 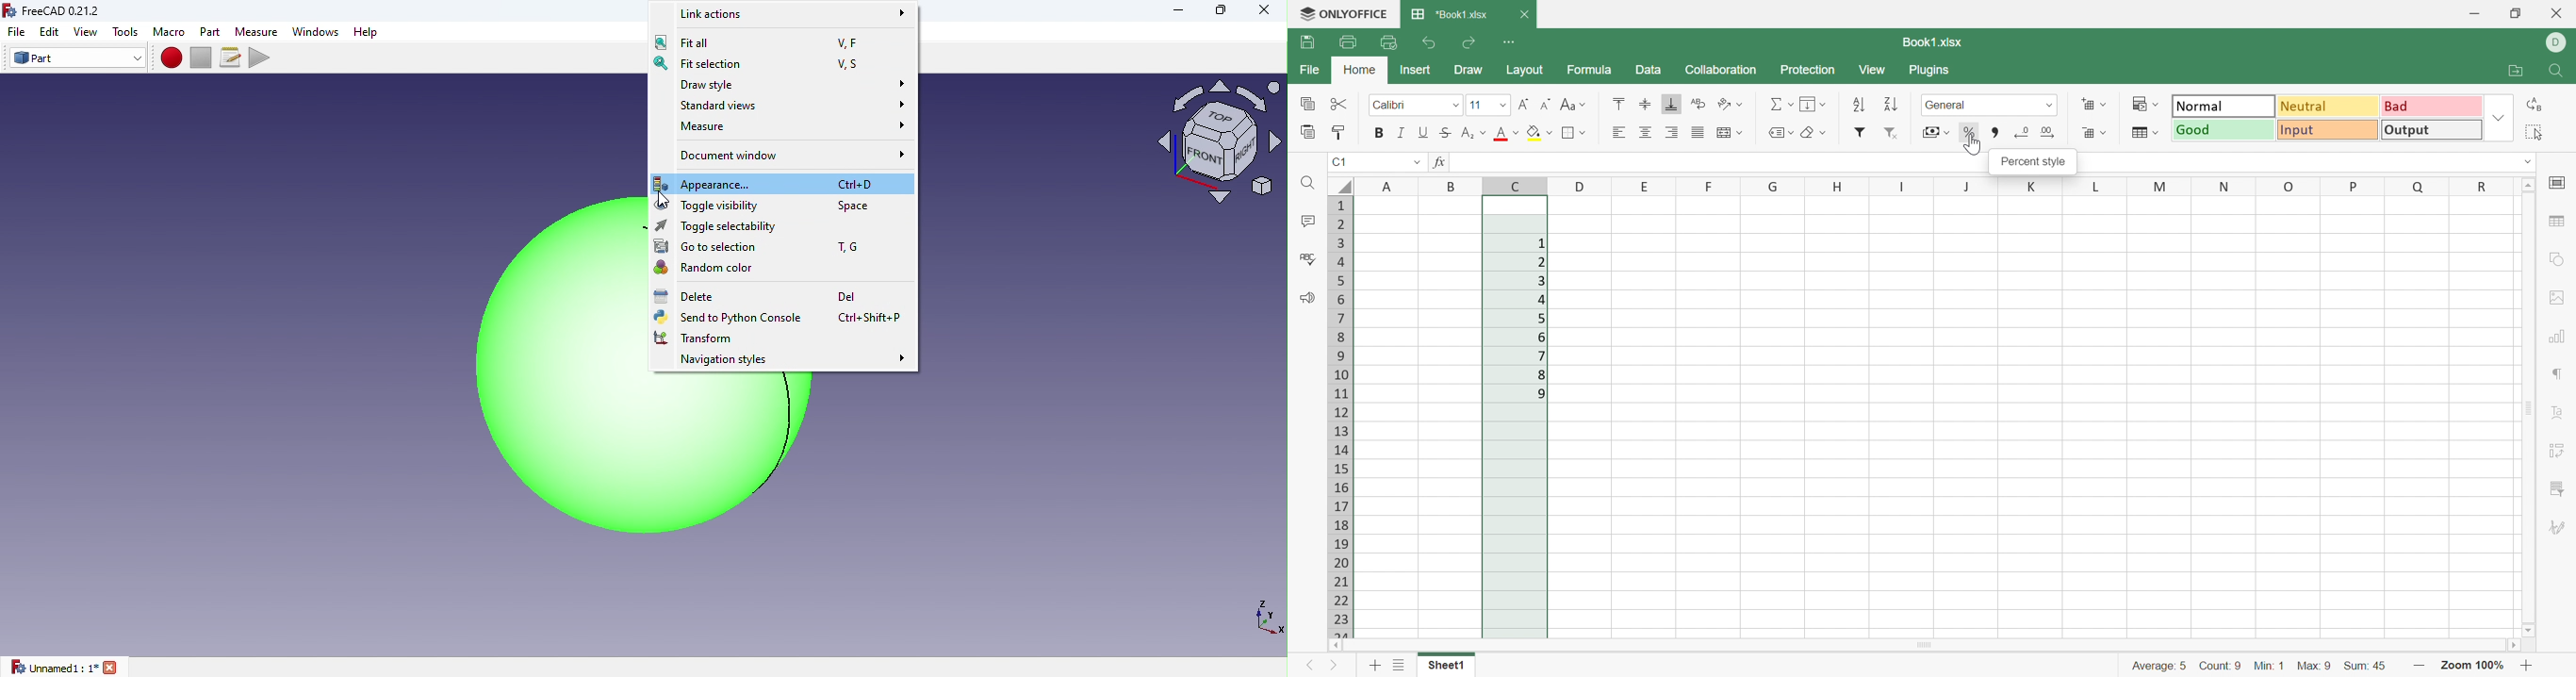 I want to click on C1, so click(x=1339, y=163).